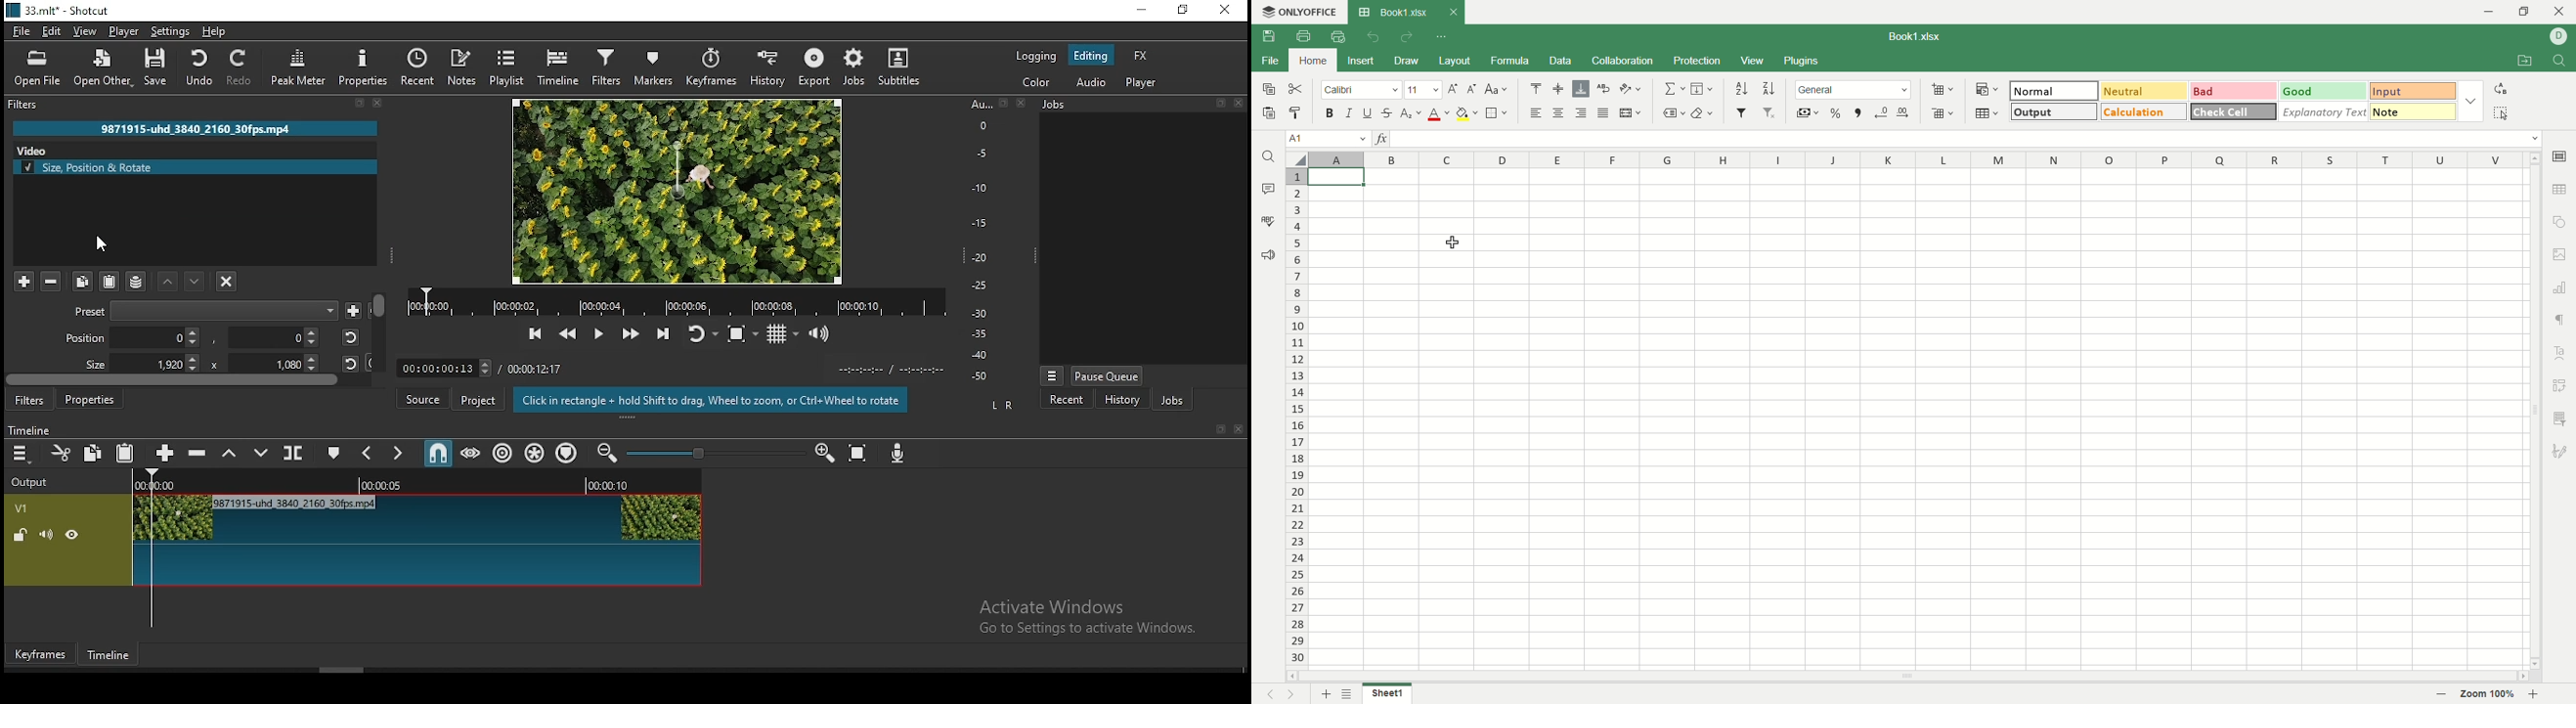 Image resolution: width=2576 pixels, height=728 pixels. I want to click on delete cell, so click(1943, 115).